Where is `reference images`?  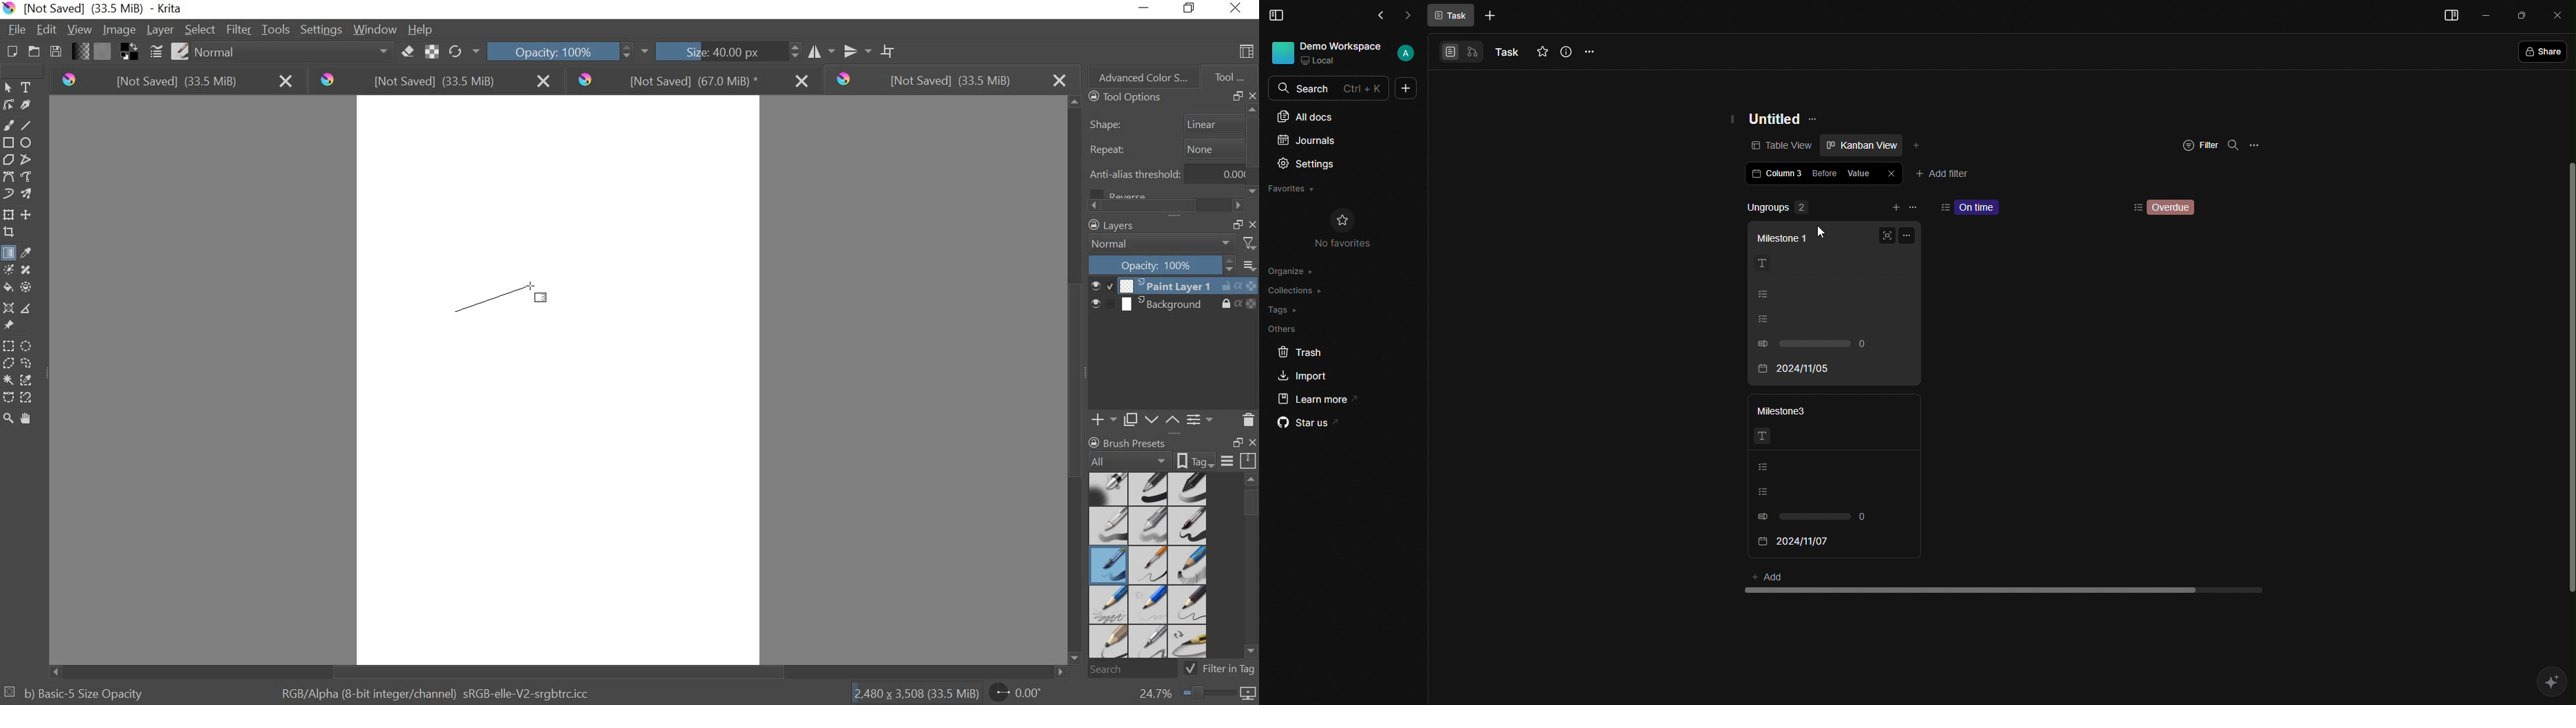
reference images is located at coordinates (11, 325).